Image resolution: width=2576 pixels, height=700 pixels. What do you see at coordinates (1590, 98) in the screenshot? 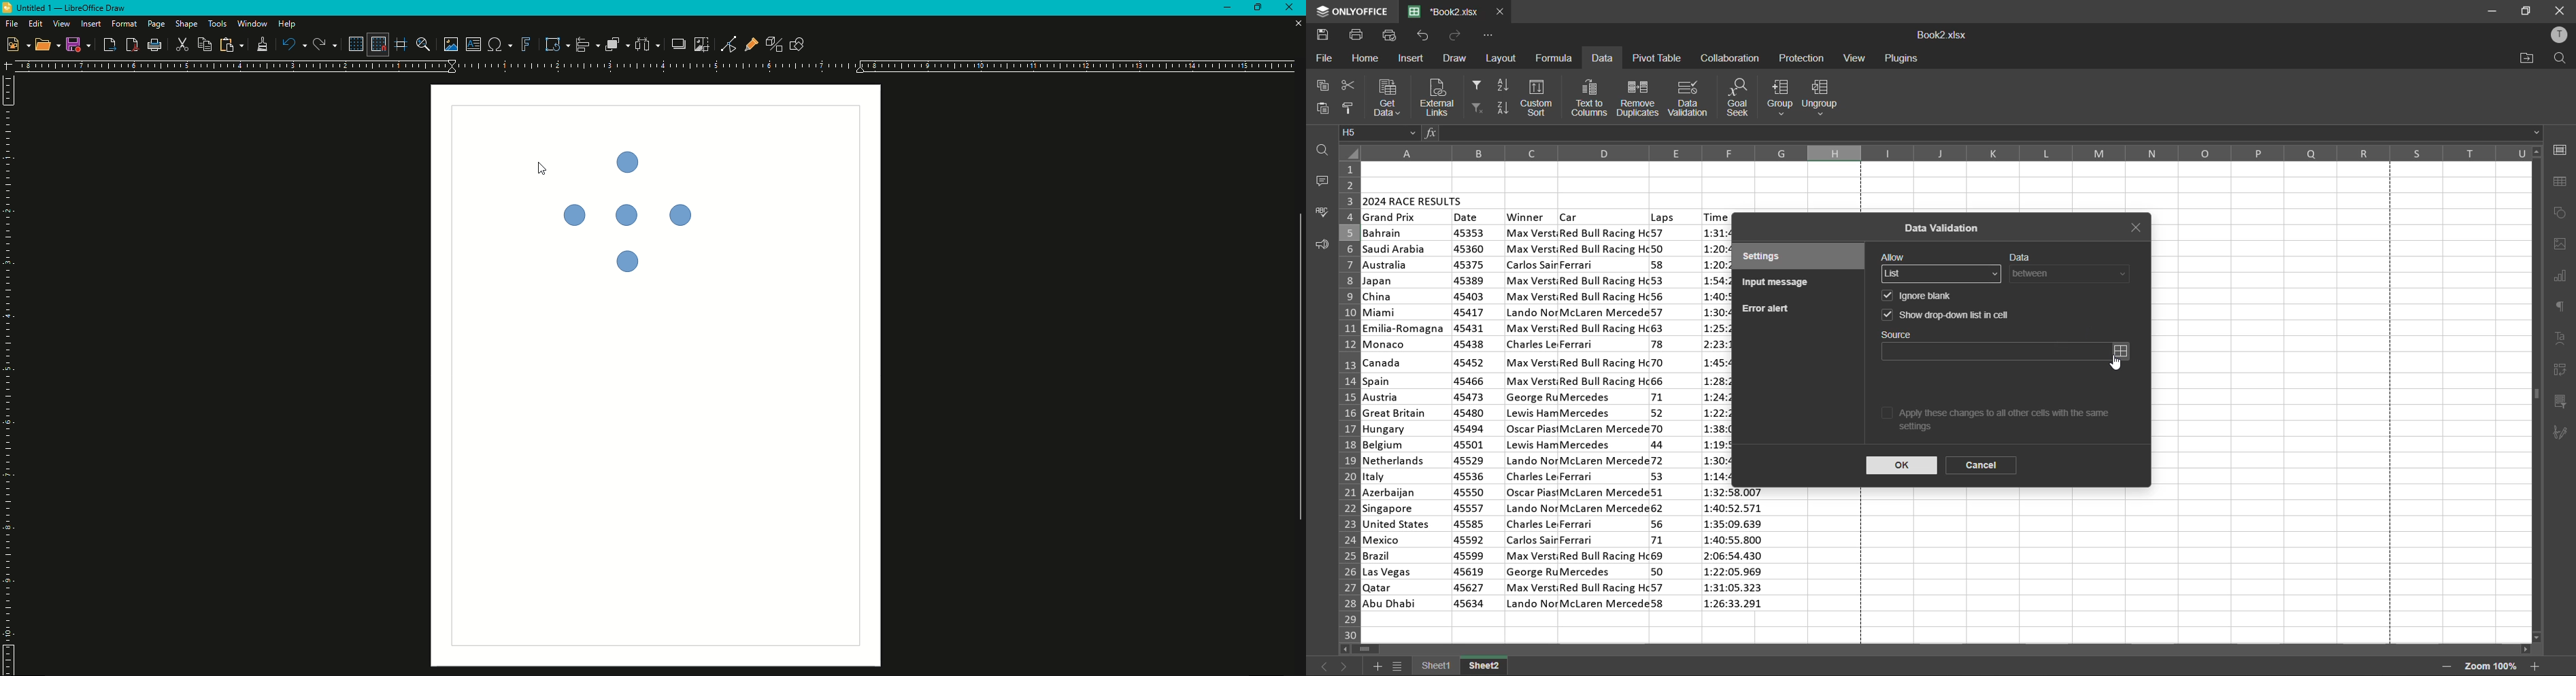
I see `text to columns` at bounding box center [1590, 98].